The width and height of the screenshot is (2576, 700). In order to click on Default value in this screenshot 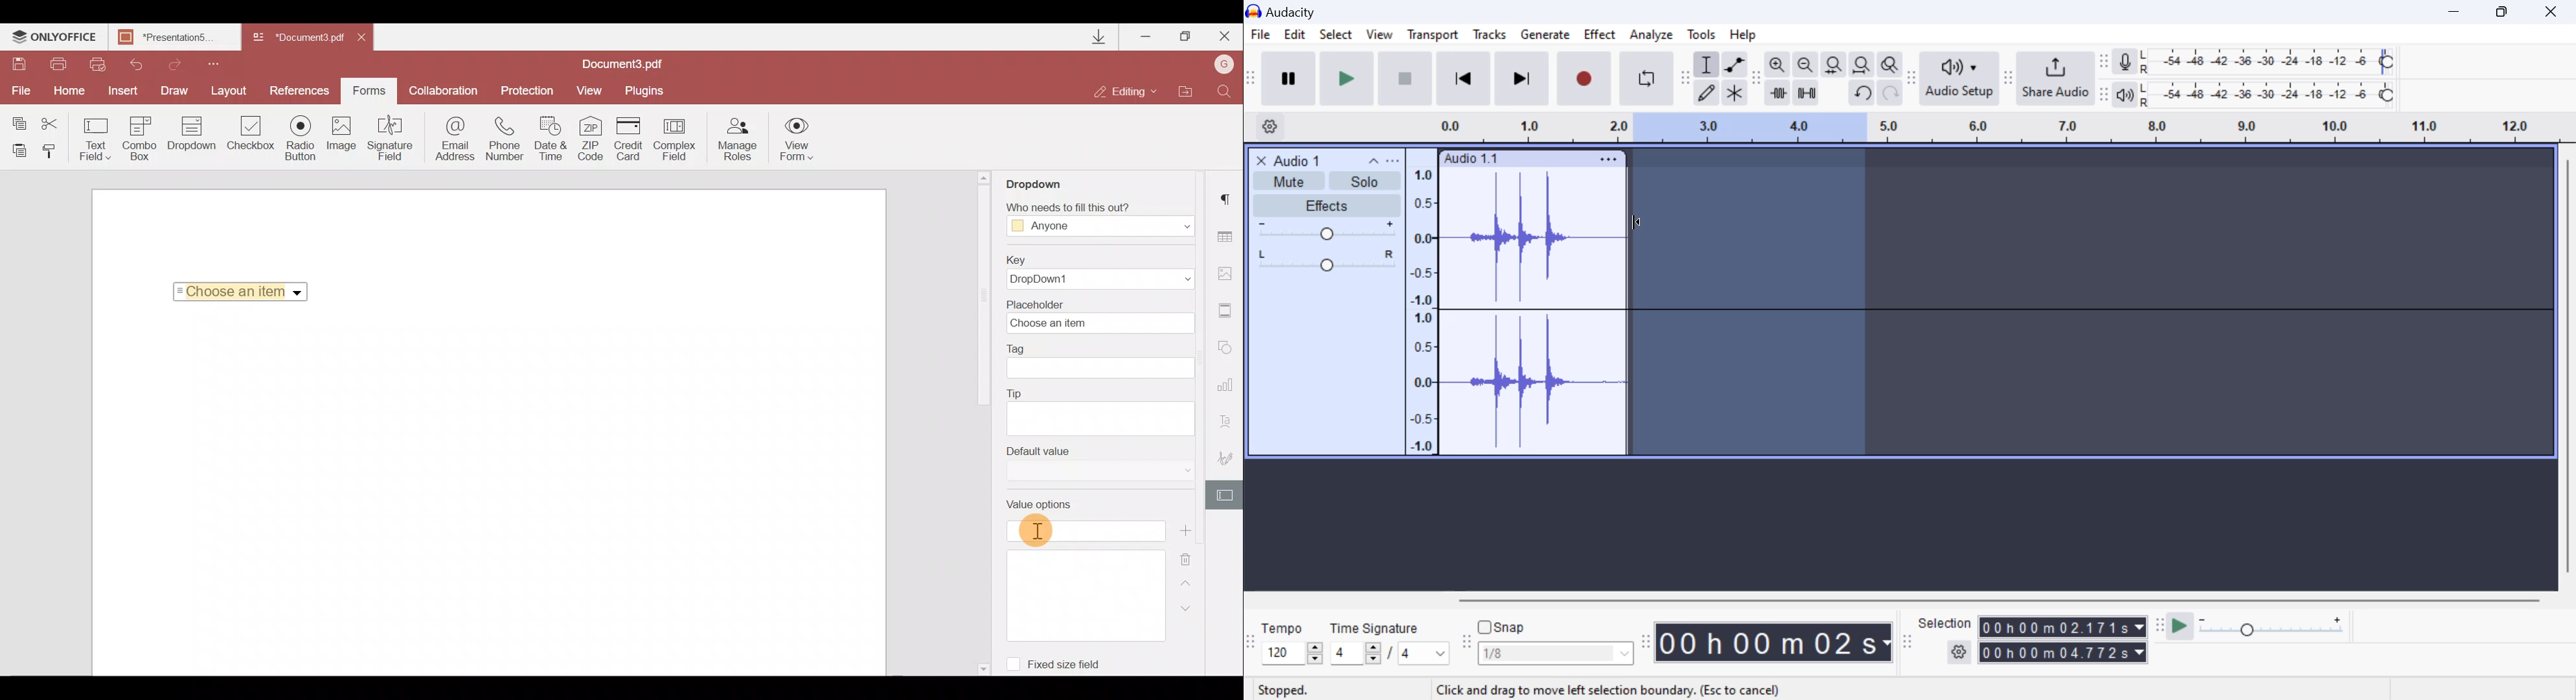, I will do `click(1100, 463)`.